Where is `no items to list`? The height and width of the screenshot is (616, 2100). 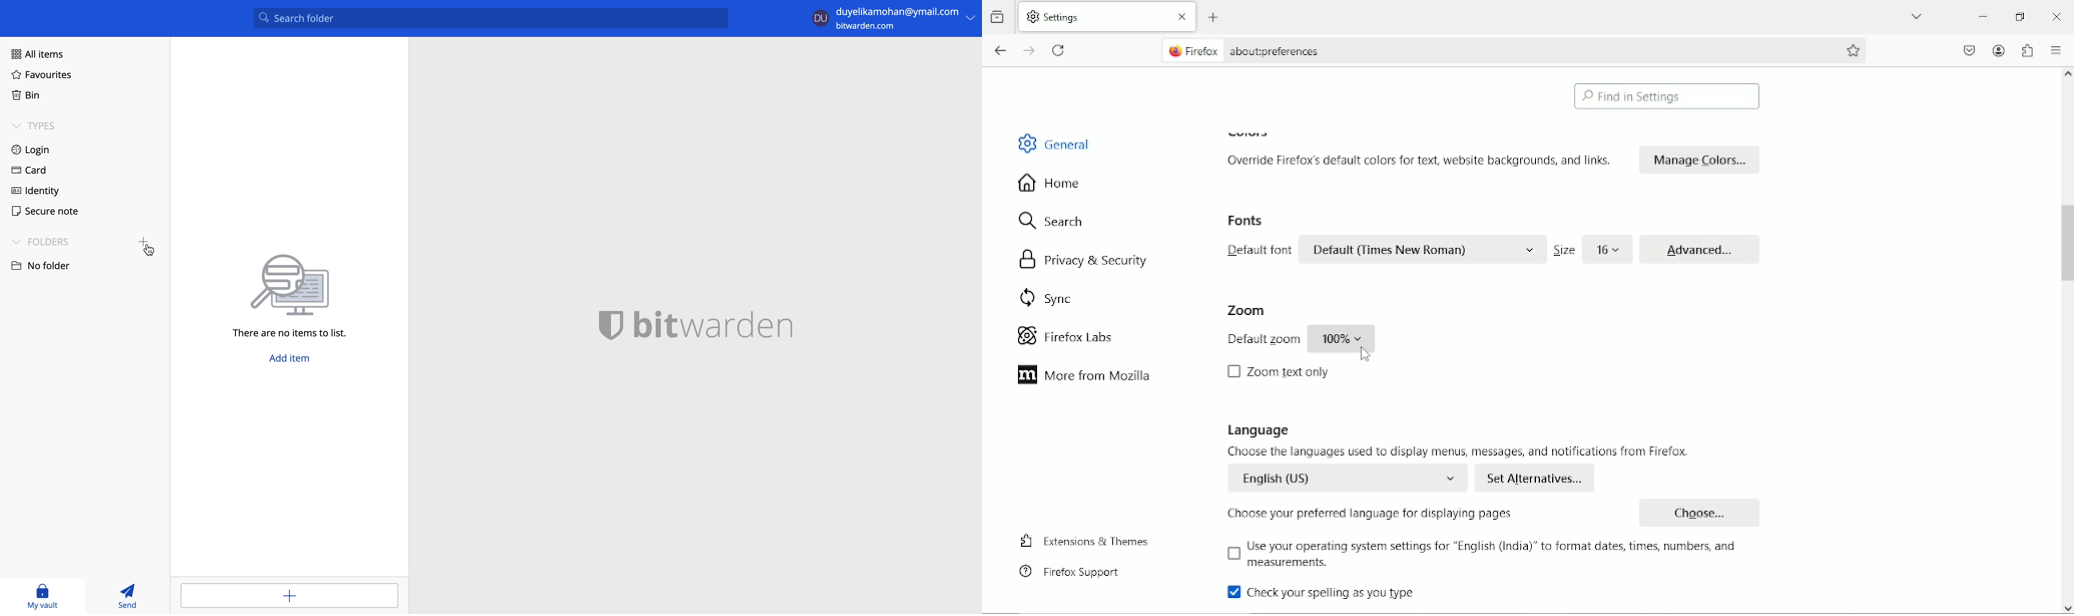
no items to list is located at coordinates (295, 296).